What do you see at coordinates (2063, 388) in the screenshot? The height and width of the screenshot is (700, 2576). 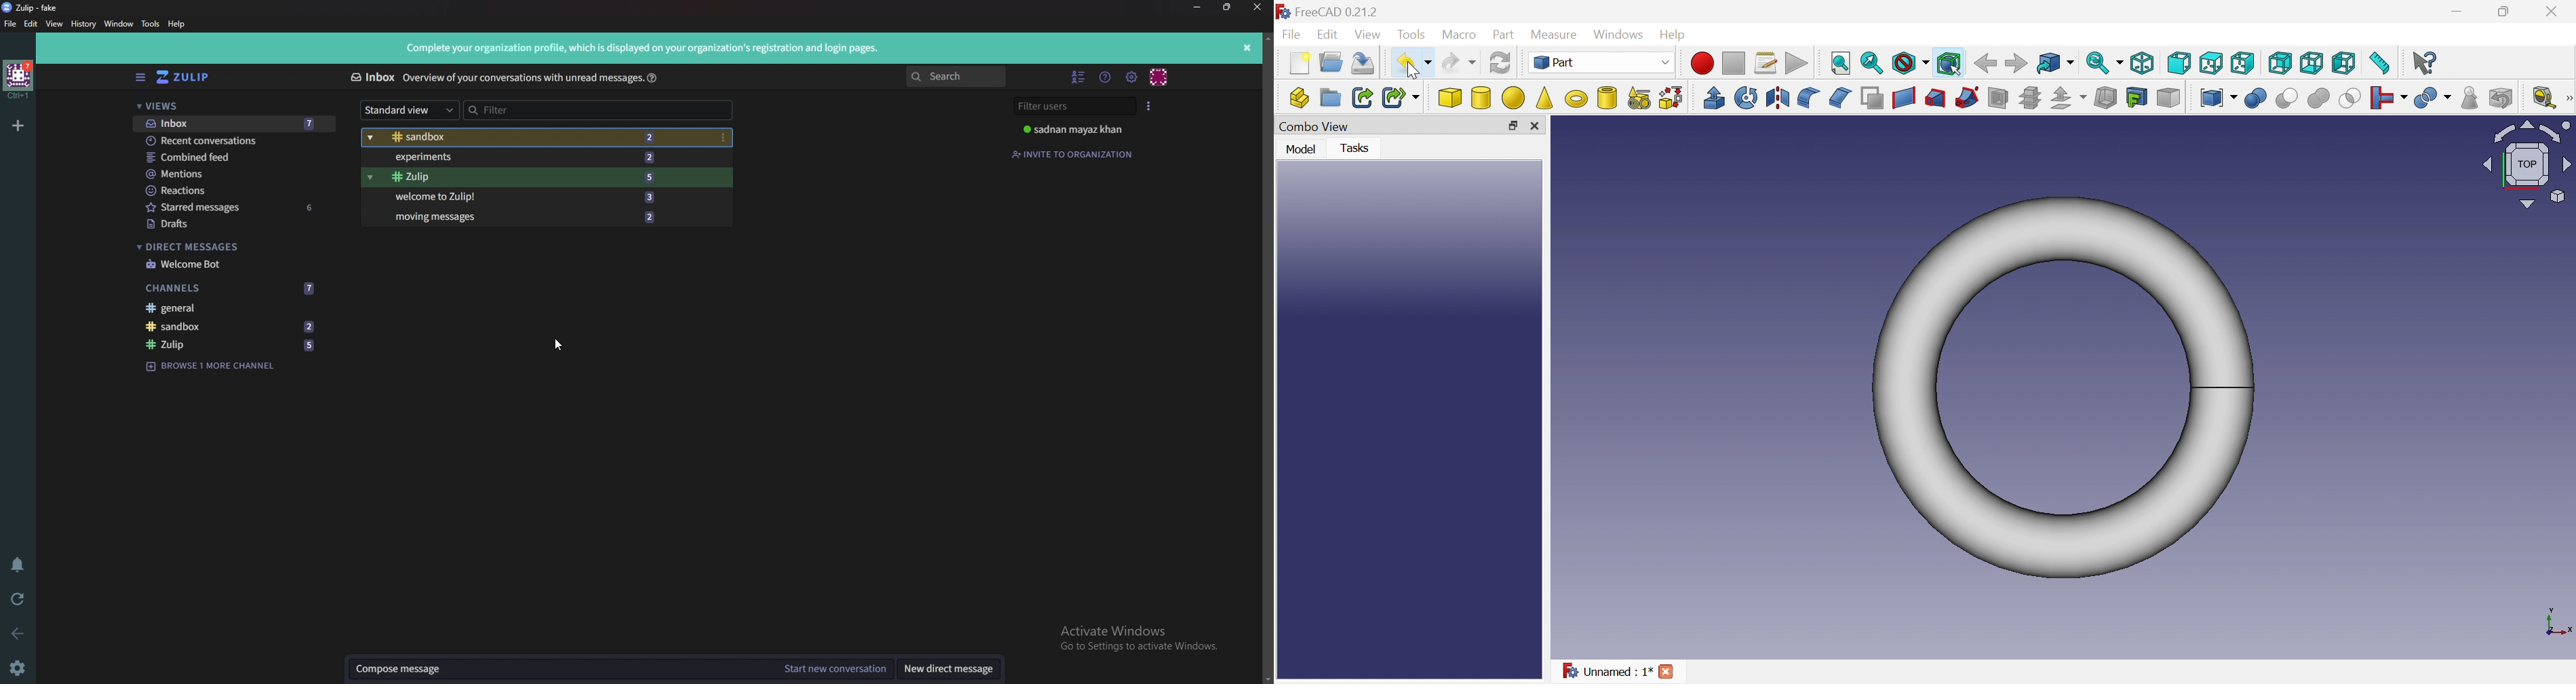 I see `Torus` at bounding box center [2063, 388].